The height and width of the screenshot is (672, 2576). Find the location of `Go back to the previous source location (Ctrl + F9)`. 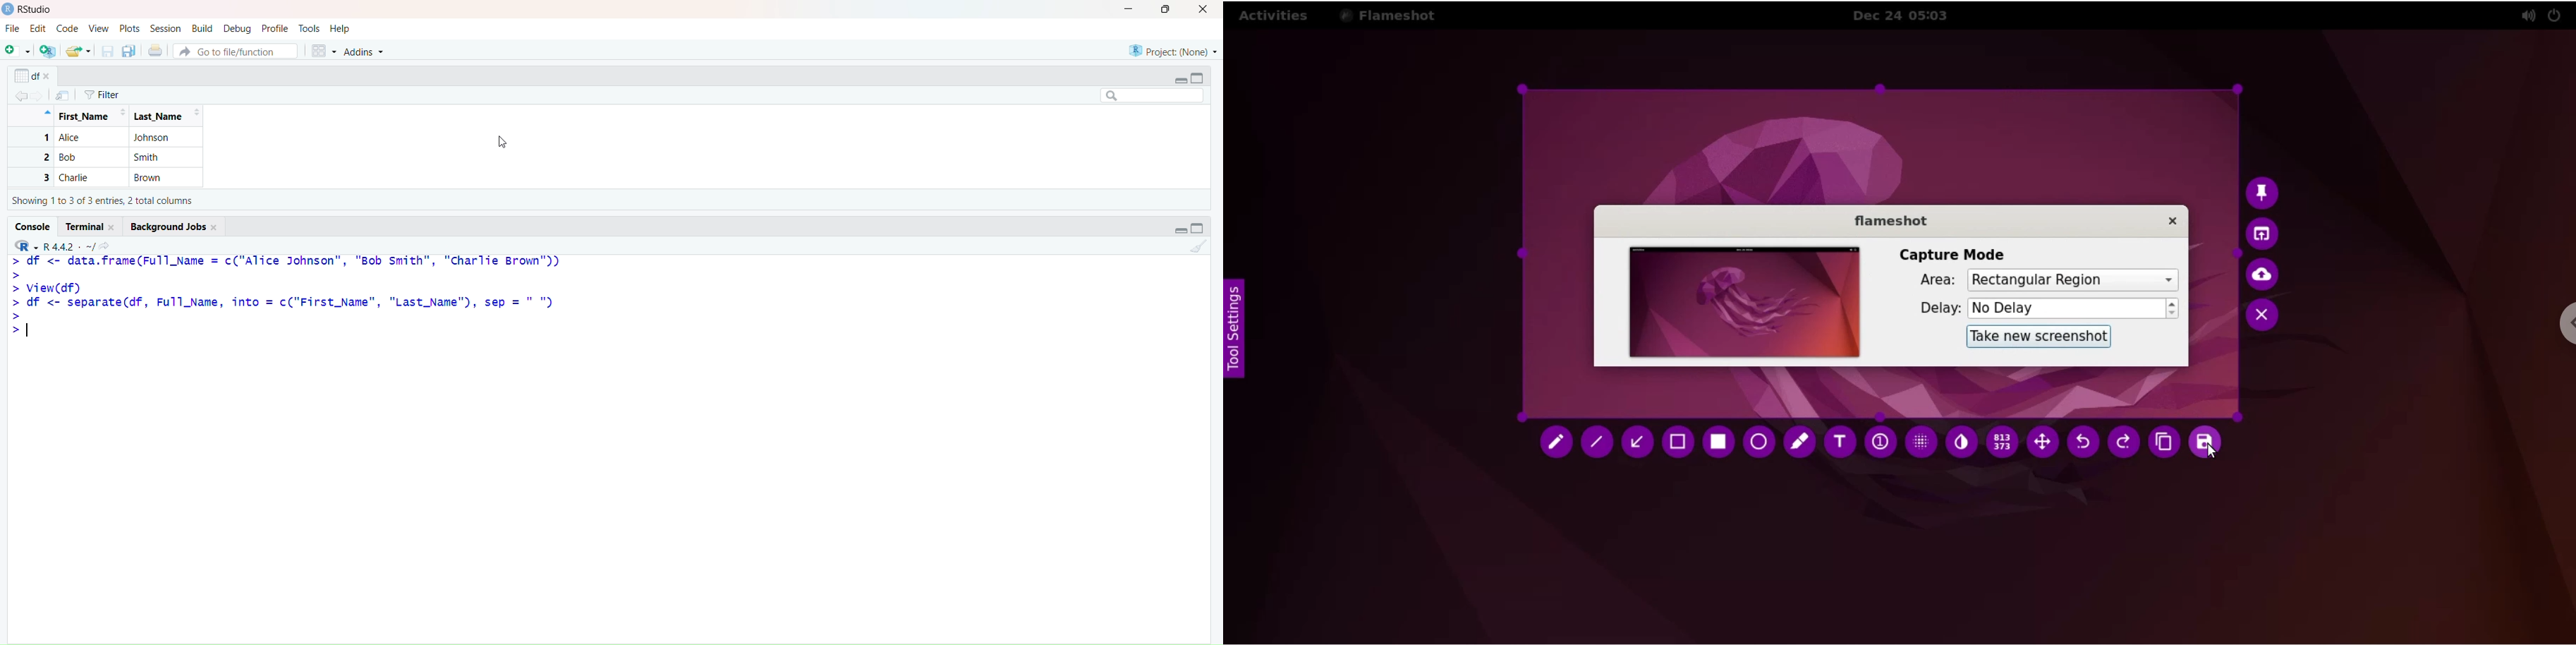

Go back to the previous source location (Ctrl + F9) is located at coordinates (18, 94).